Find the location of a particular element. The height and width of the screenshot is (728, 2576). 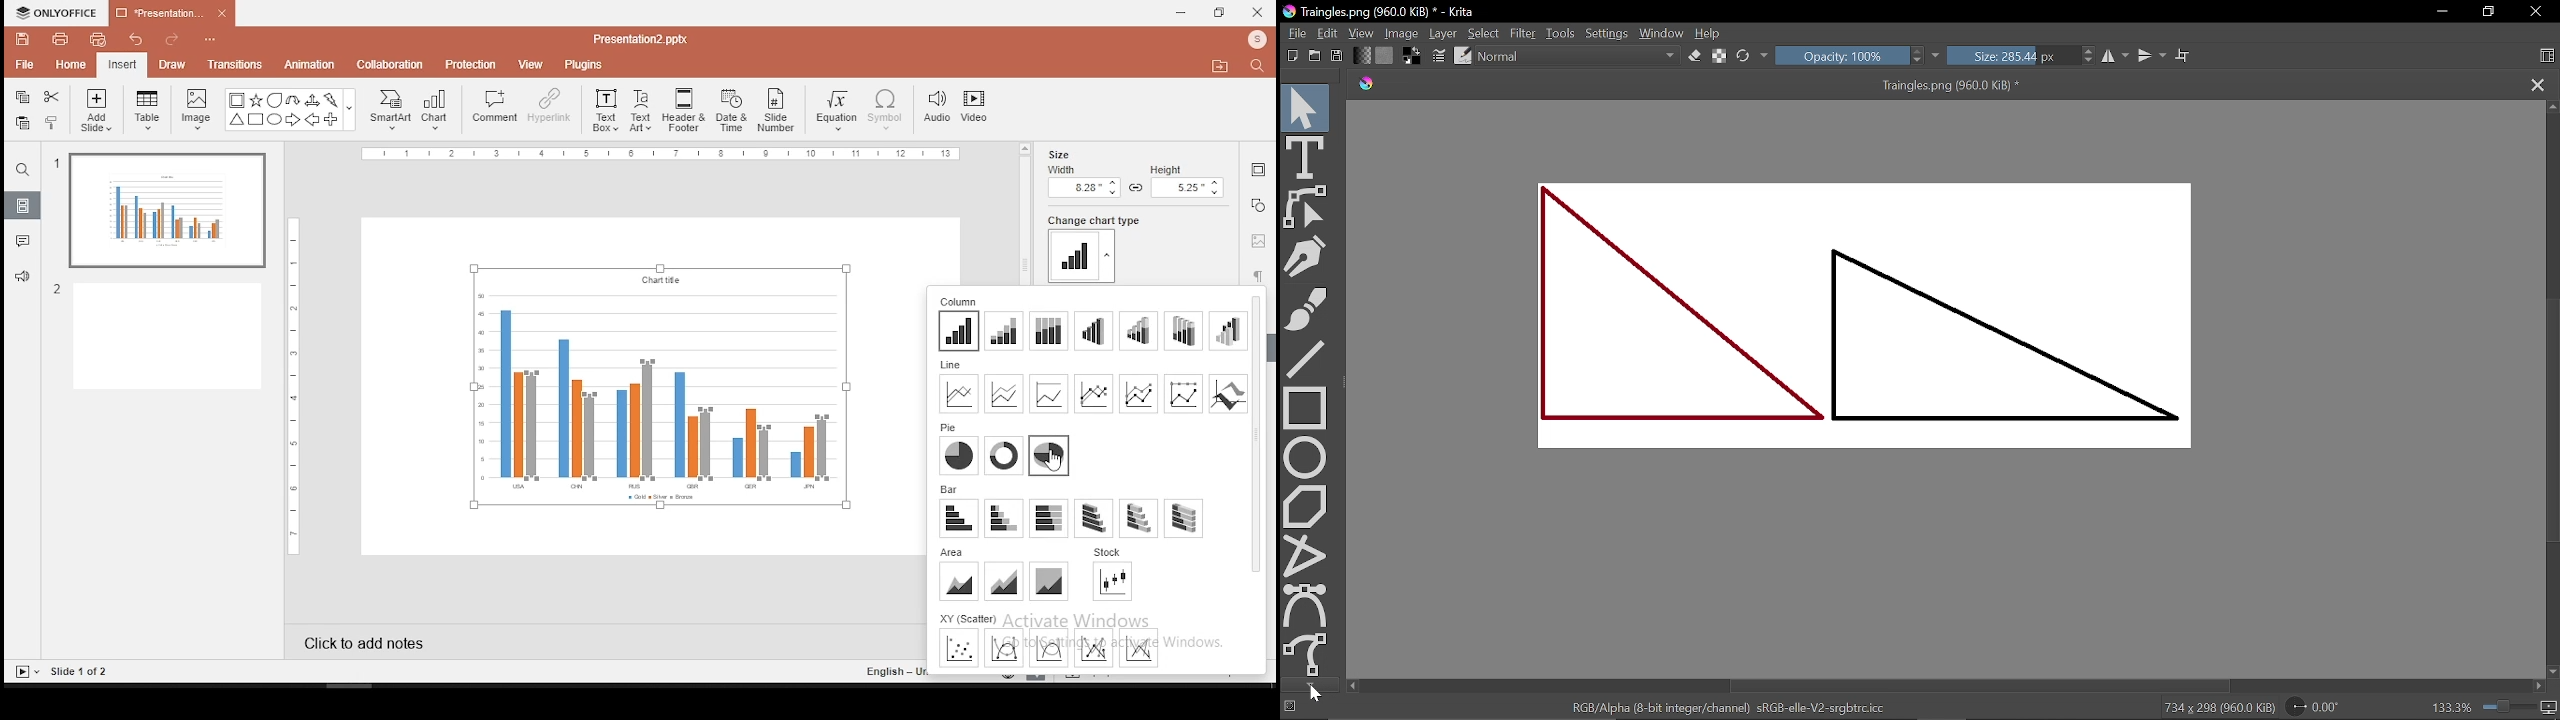

click to add notes is located at coordinates (364, 640).